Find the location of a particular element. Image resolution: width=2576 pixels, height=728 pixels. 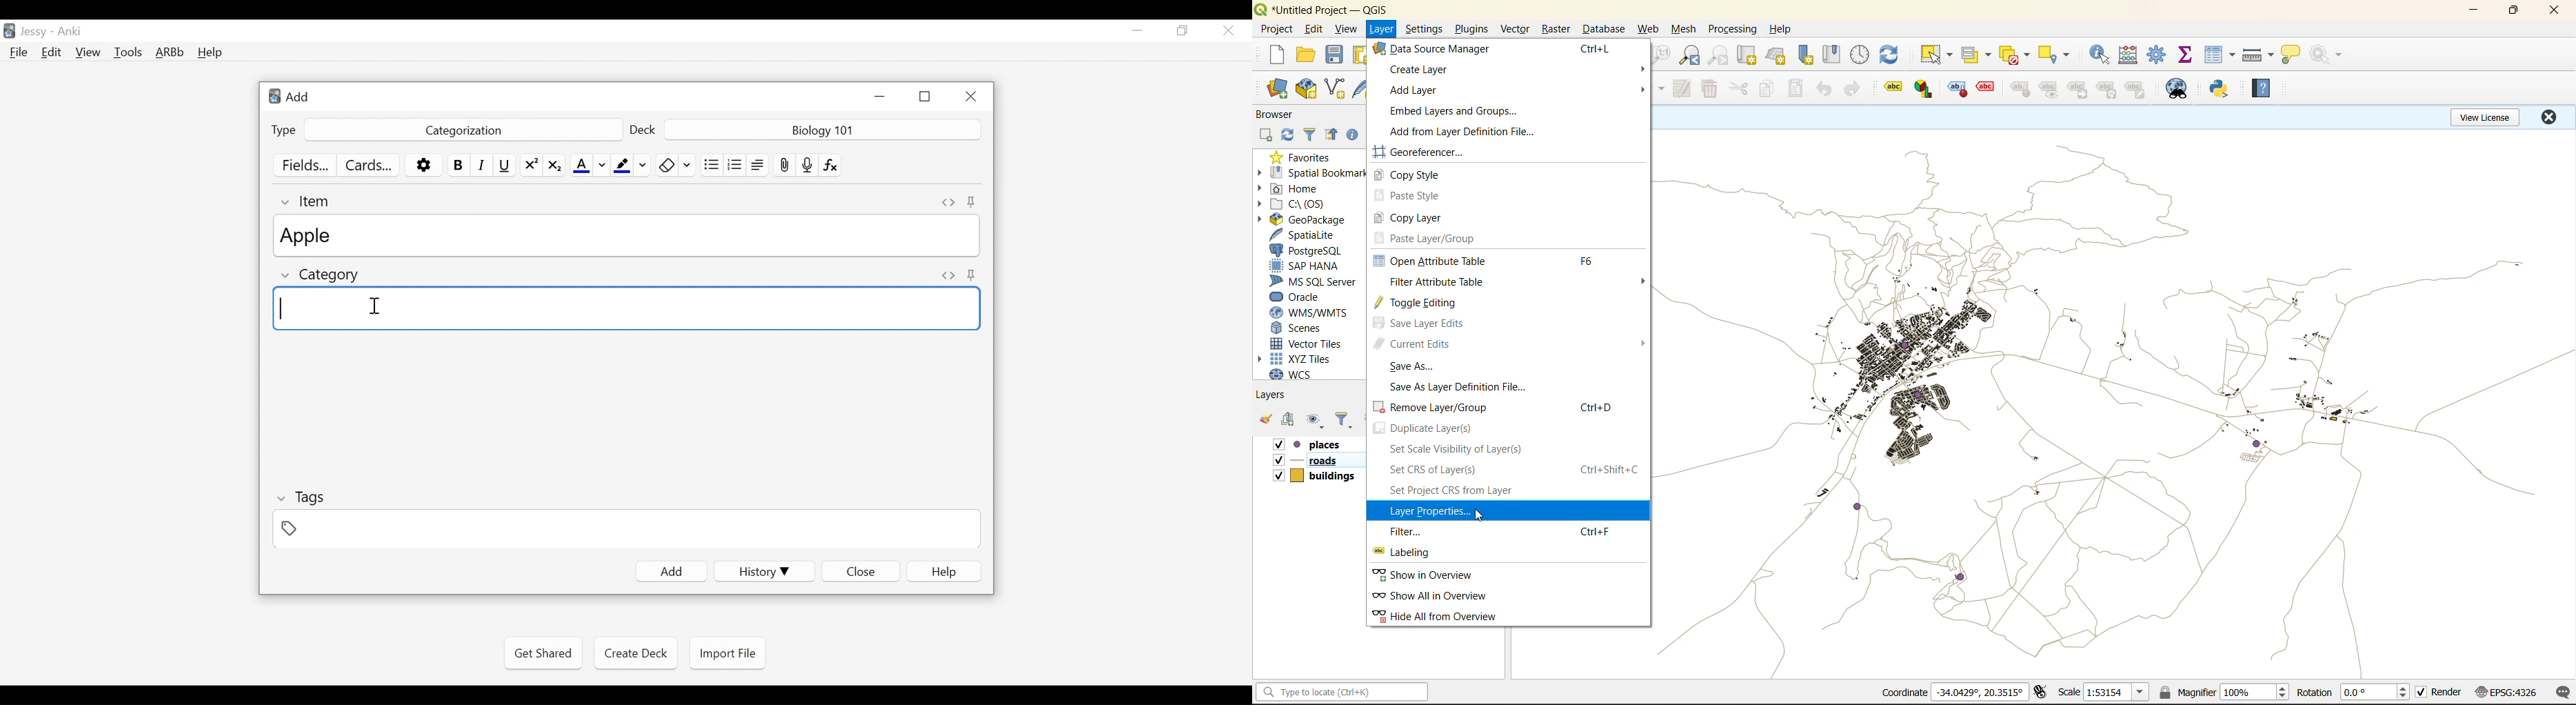

save layer edits is located at coordinates (1430, 324).